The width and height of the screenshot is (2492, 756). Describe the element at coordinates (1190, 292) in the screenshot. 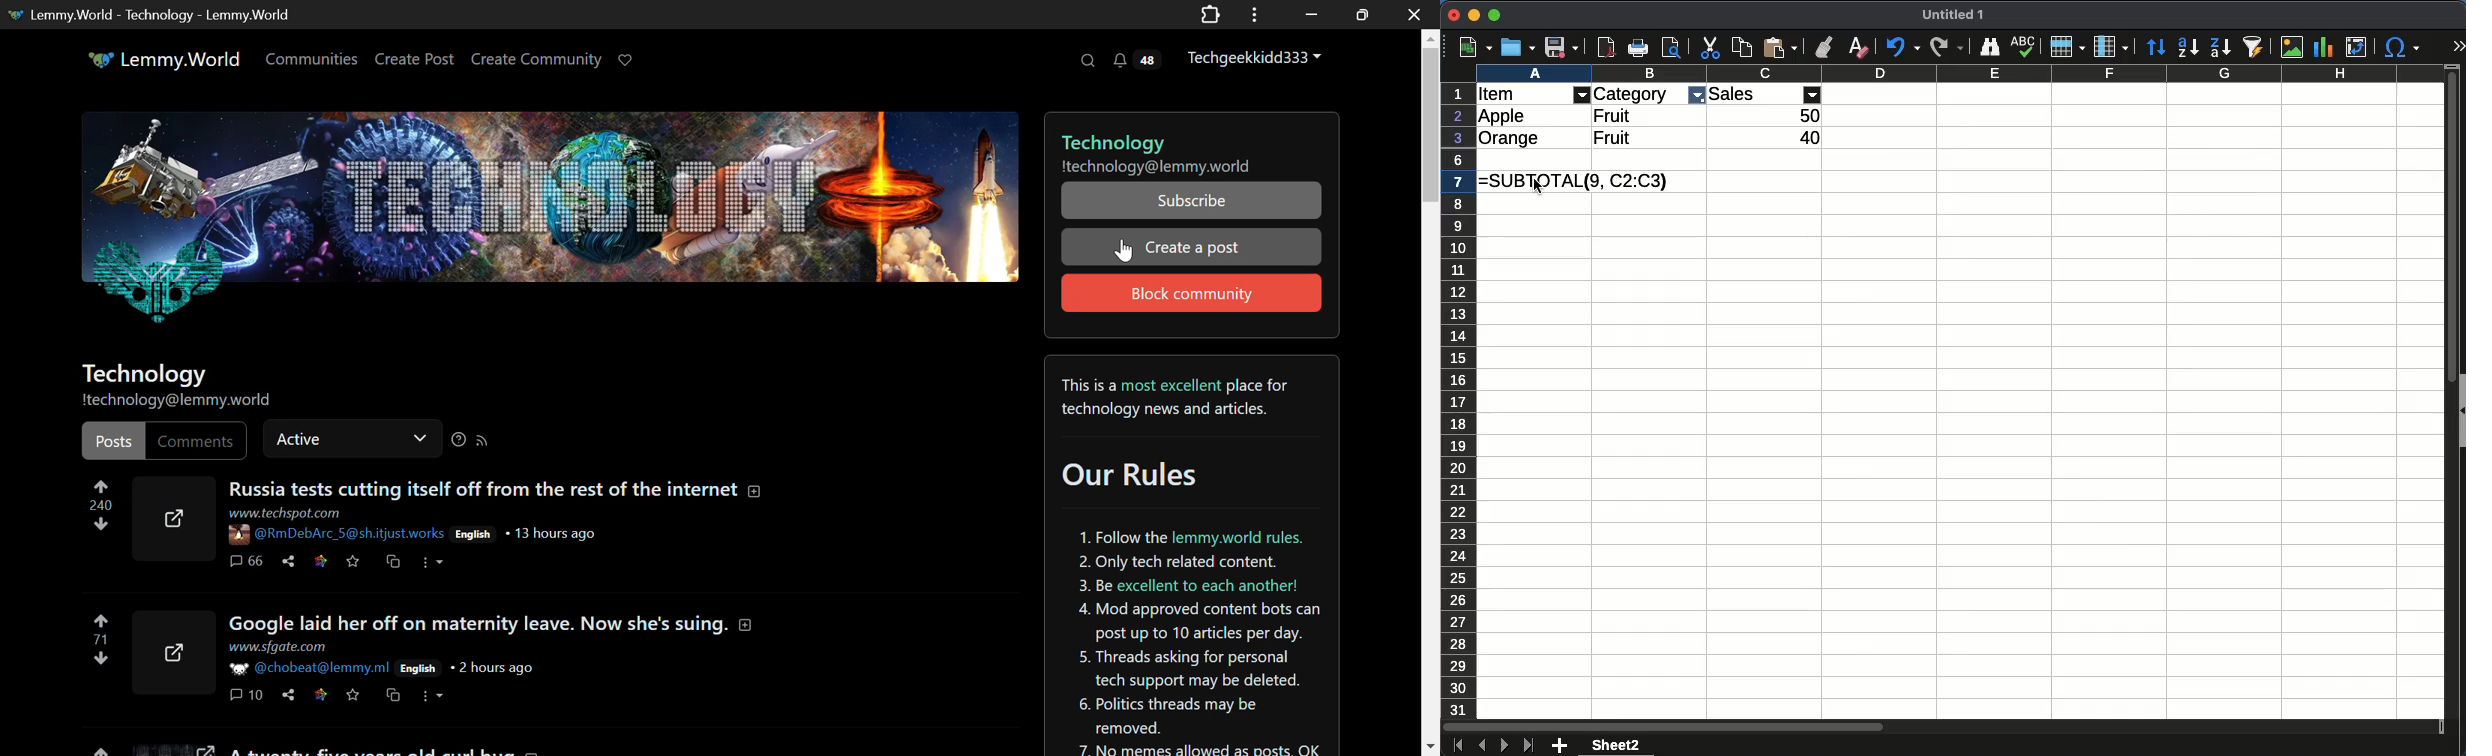

I see `Block community` at that location.